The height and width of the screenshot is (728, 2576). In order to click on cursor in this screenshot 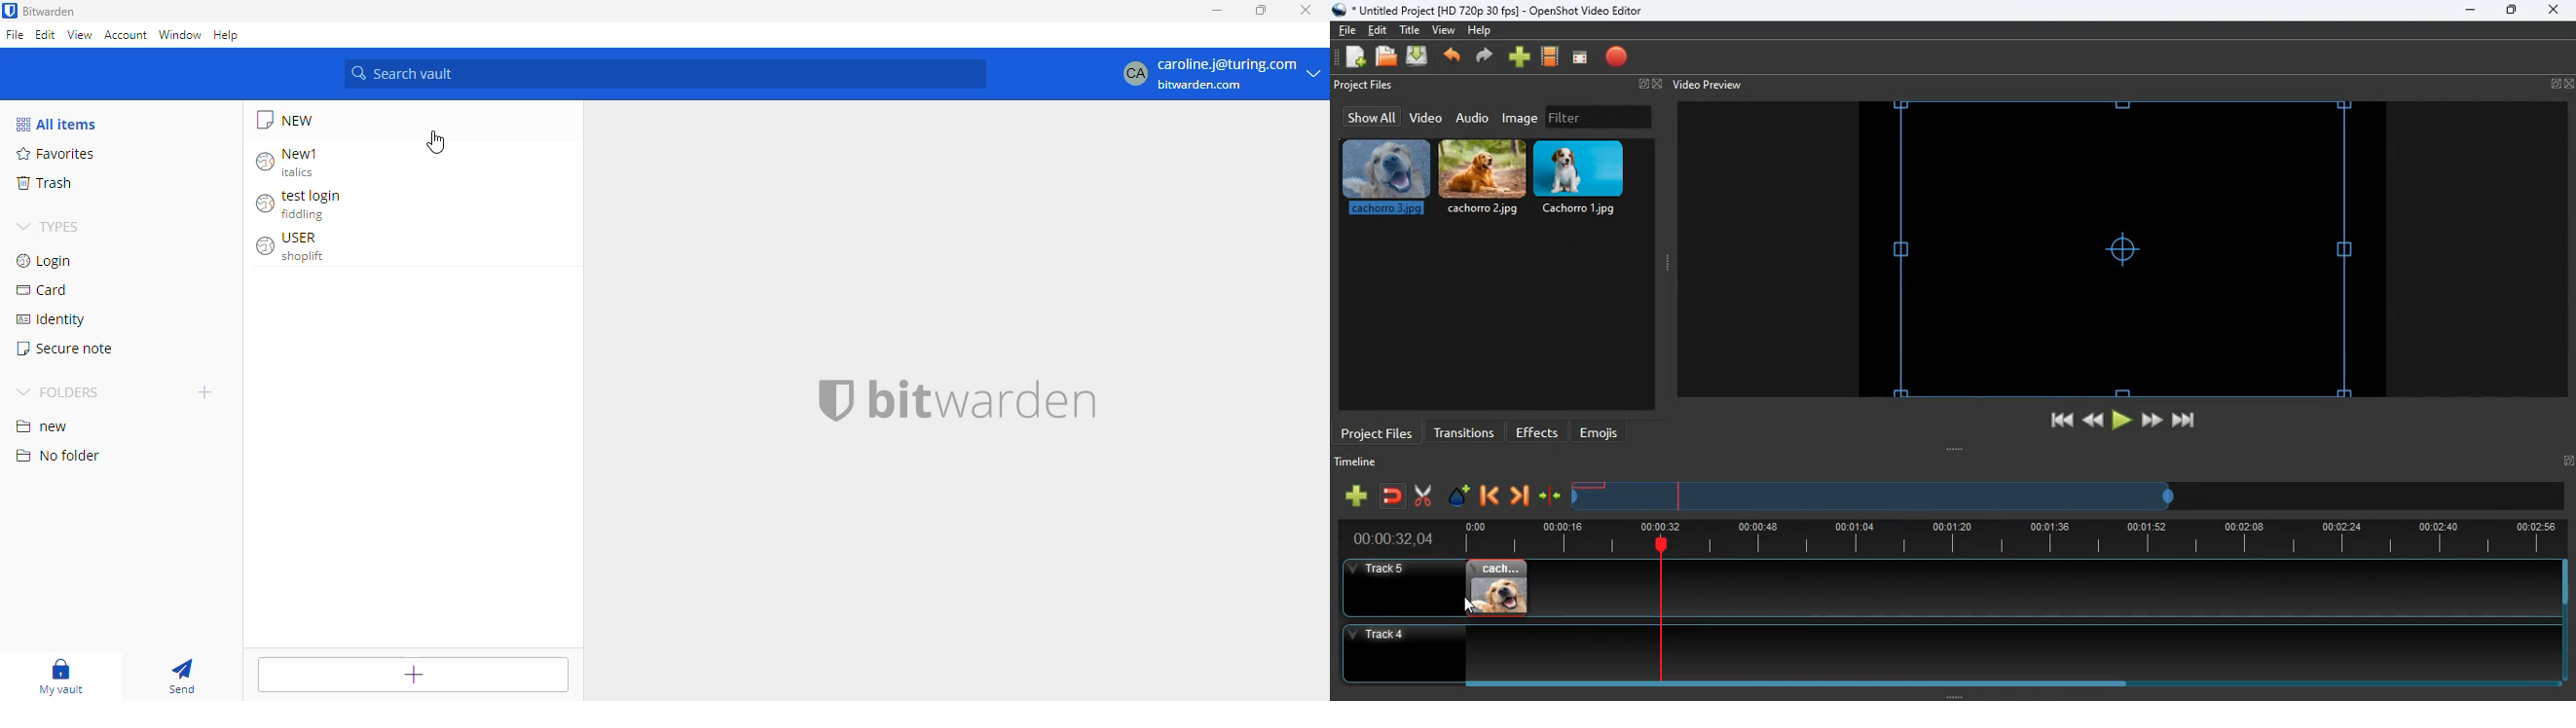, I will do `click(435, 141)`.